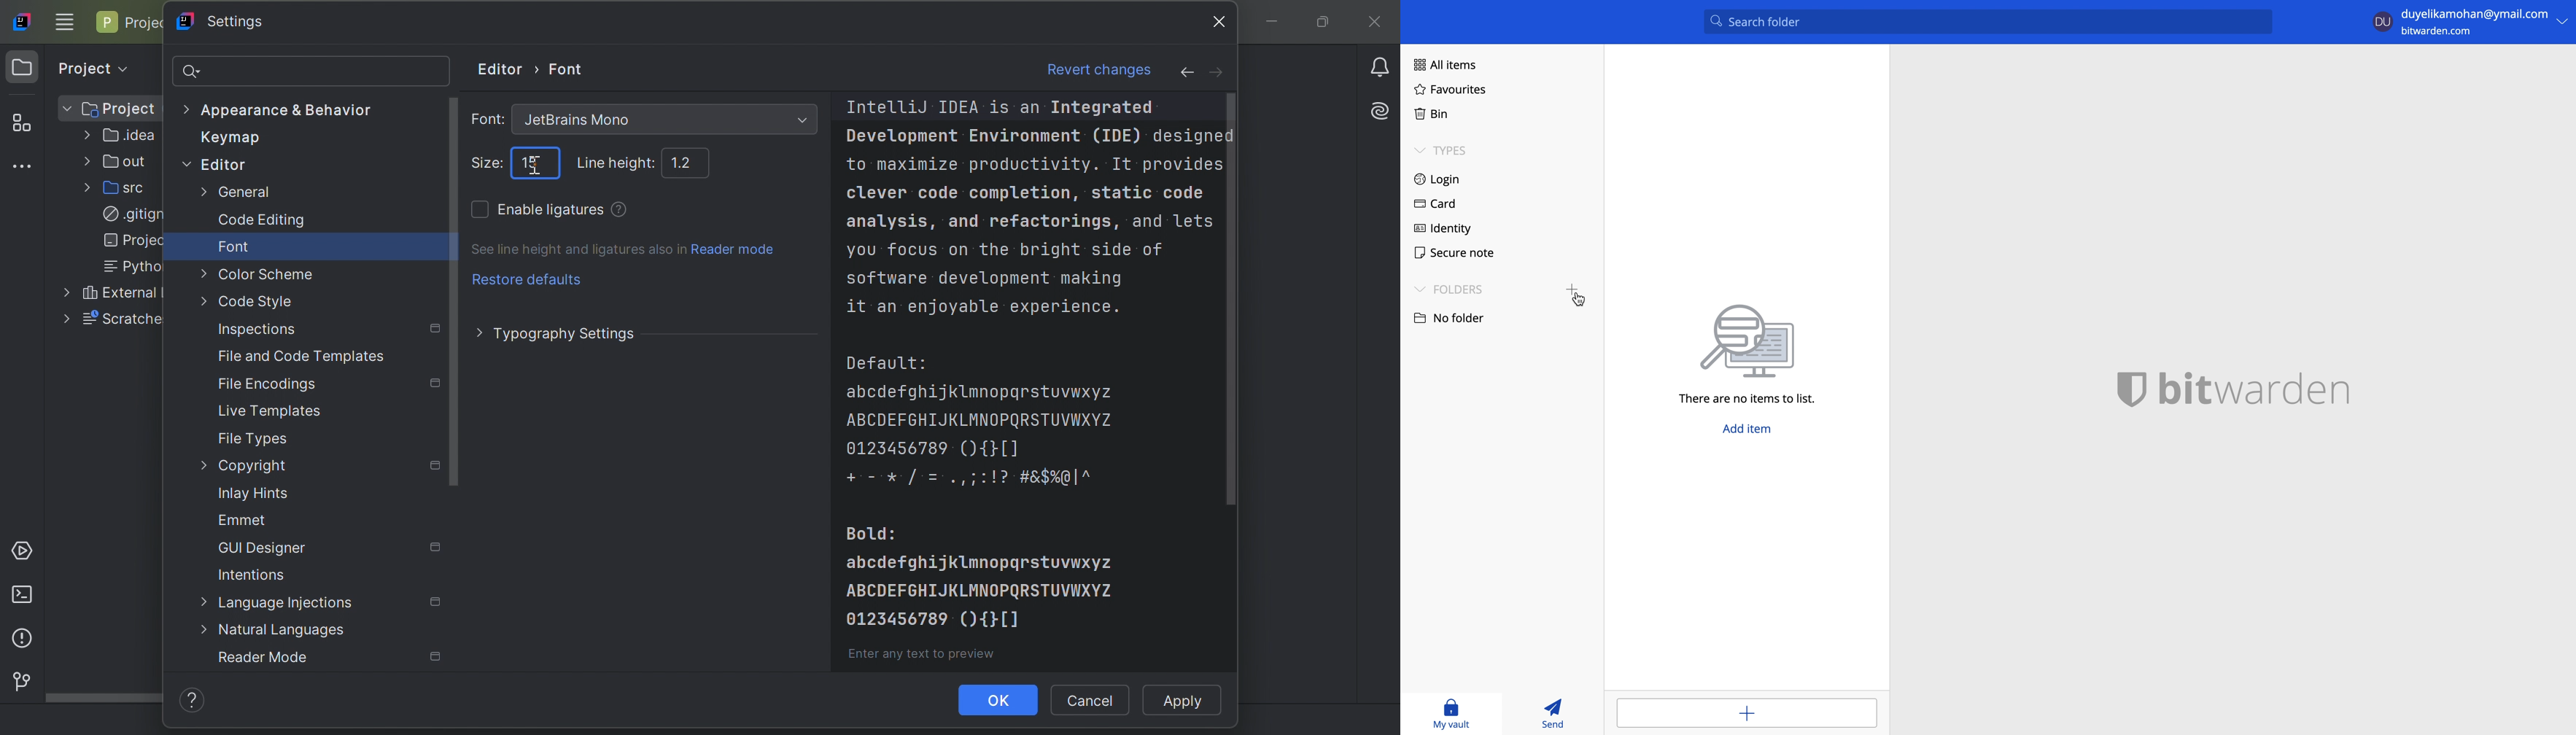 This screenshot has height=756, width=2576. I want to click on identity, so click(1443, 227).